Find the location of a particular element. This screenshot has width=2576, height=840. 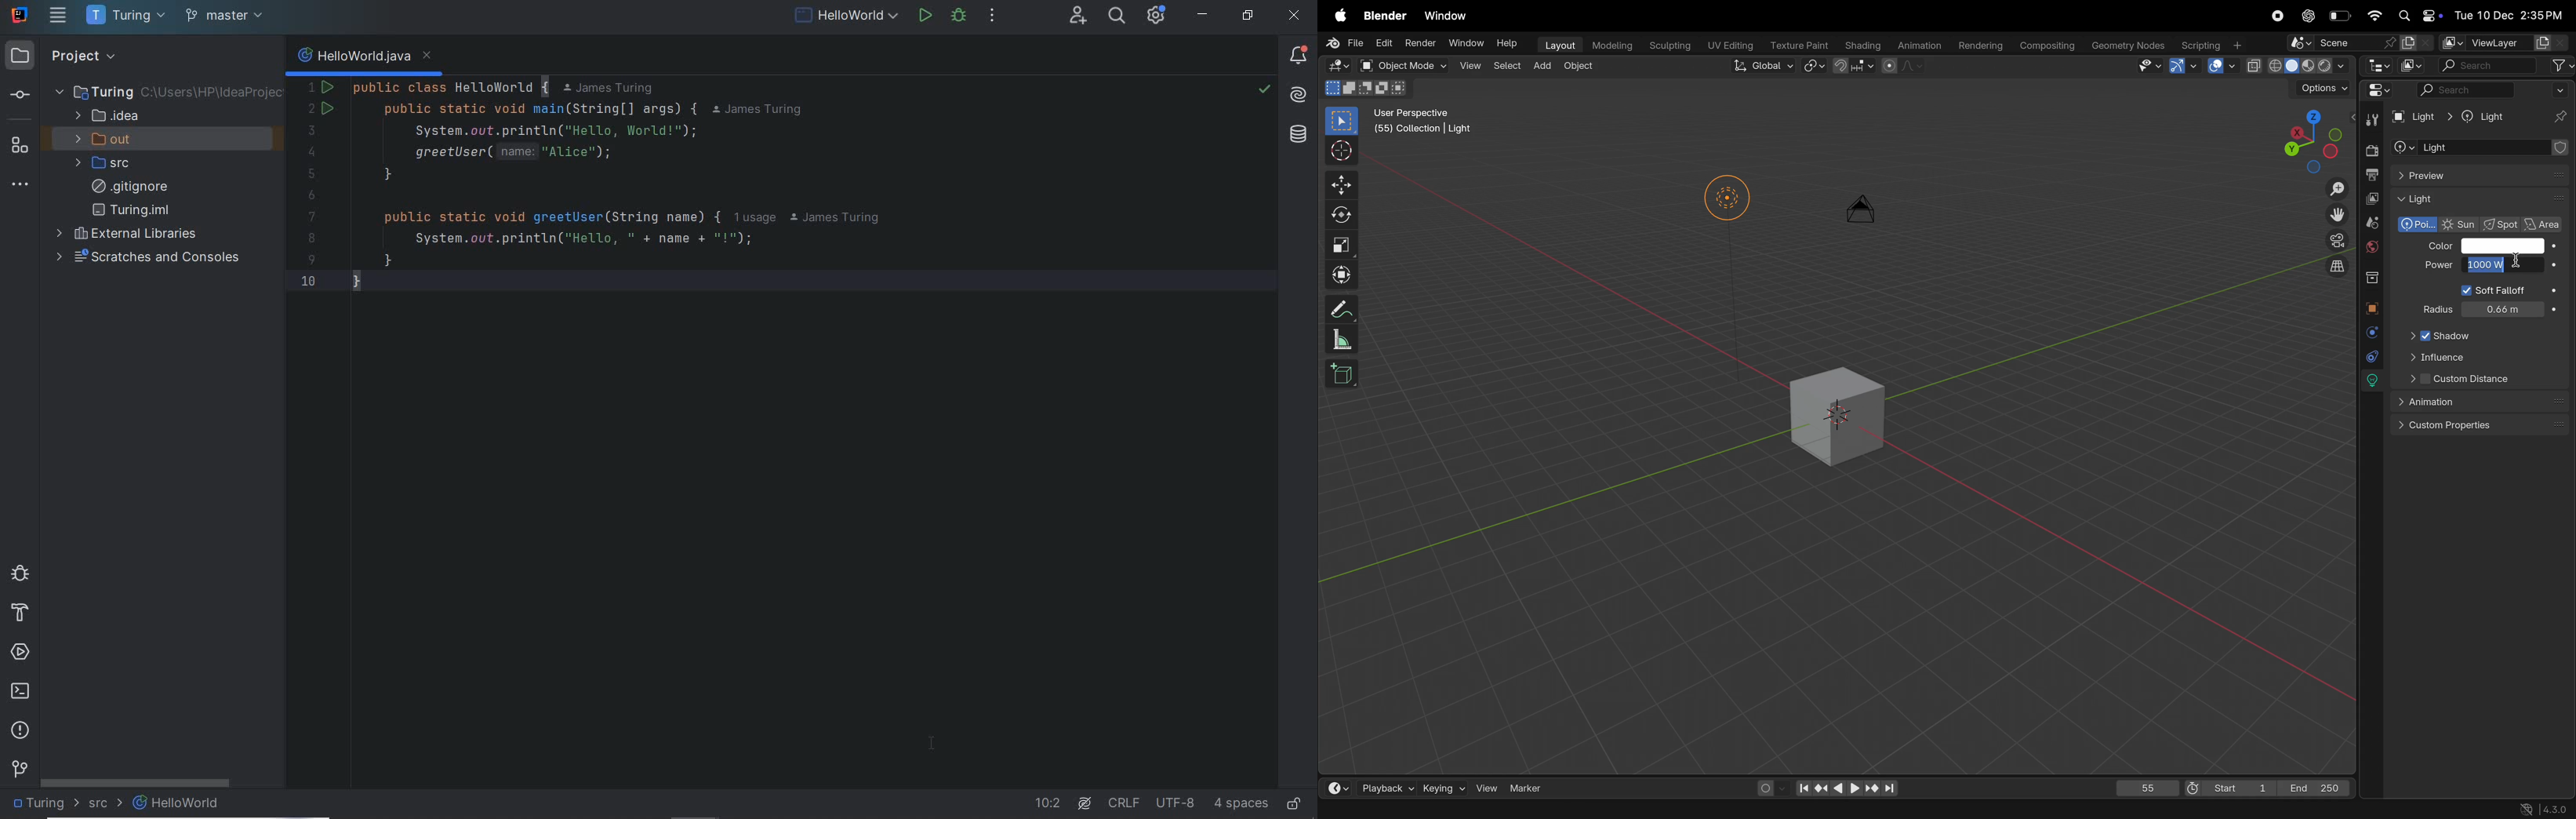

out put is located at coordinates (2372, 173).